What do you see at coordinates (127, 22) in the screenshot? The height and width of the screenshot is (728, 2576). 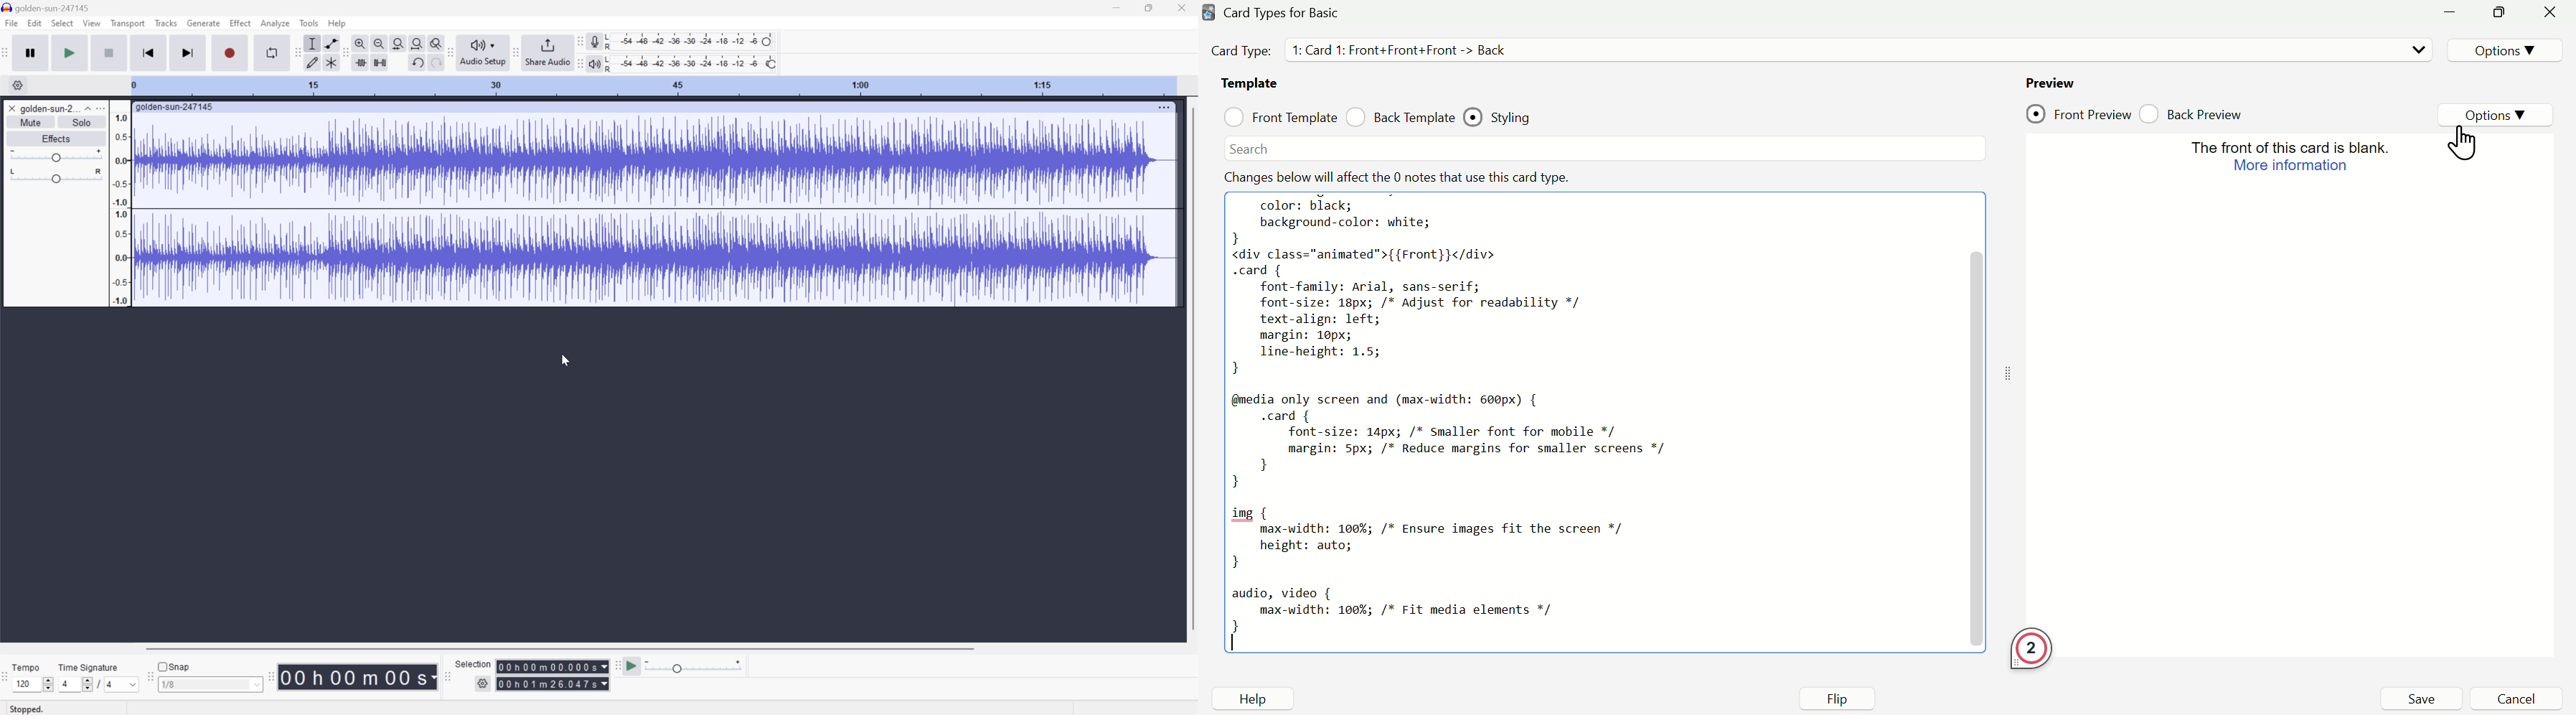 I see `Transport` at bounding box center [127, 22].